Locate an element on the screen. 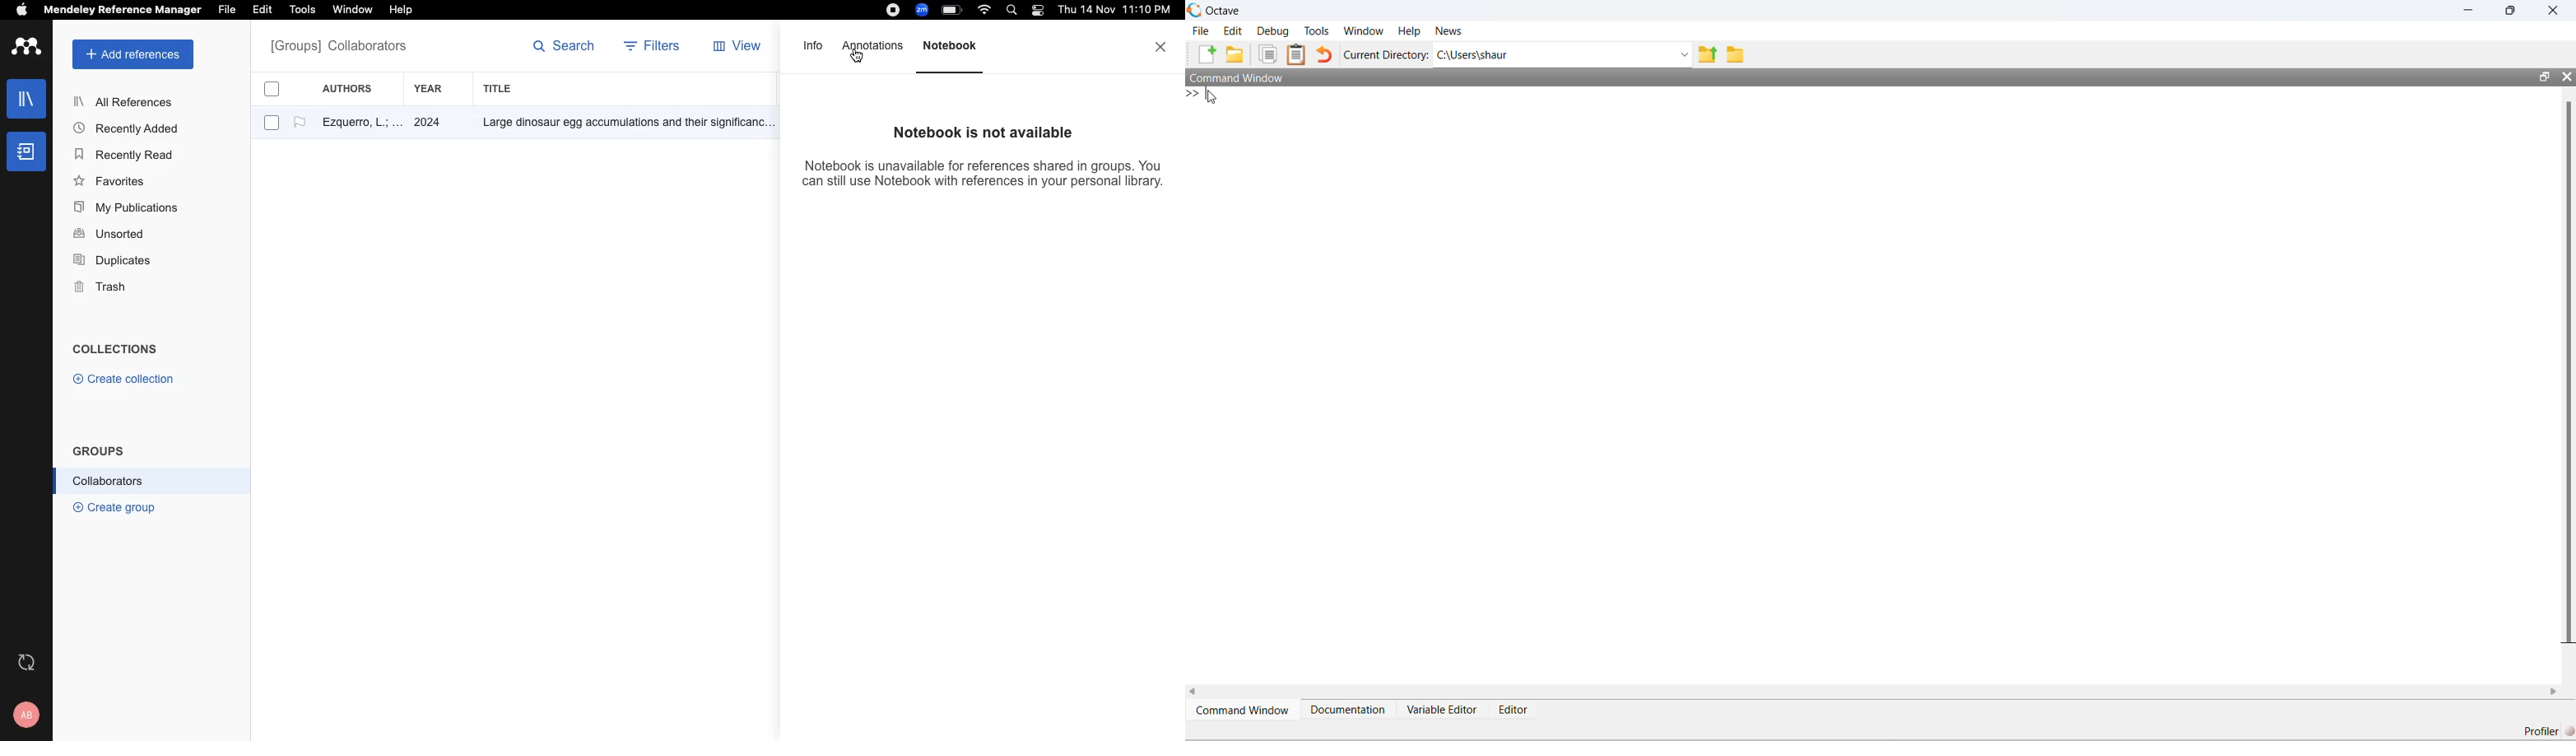   is located at coordinates (621, 124).